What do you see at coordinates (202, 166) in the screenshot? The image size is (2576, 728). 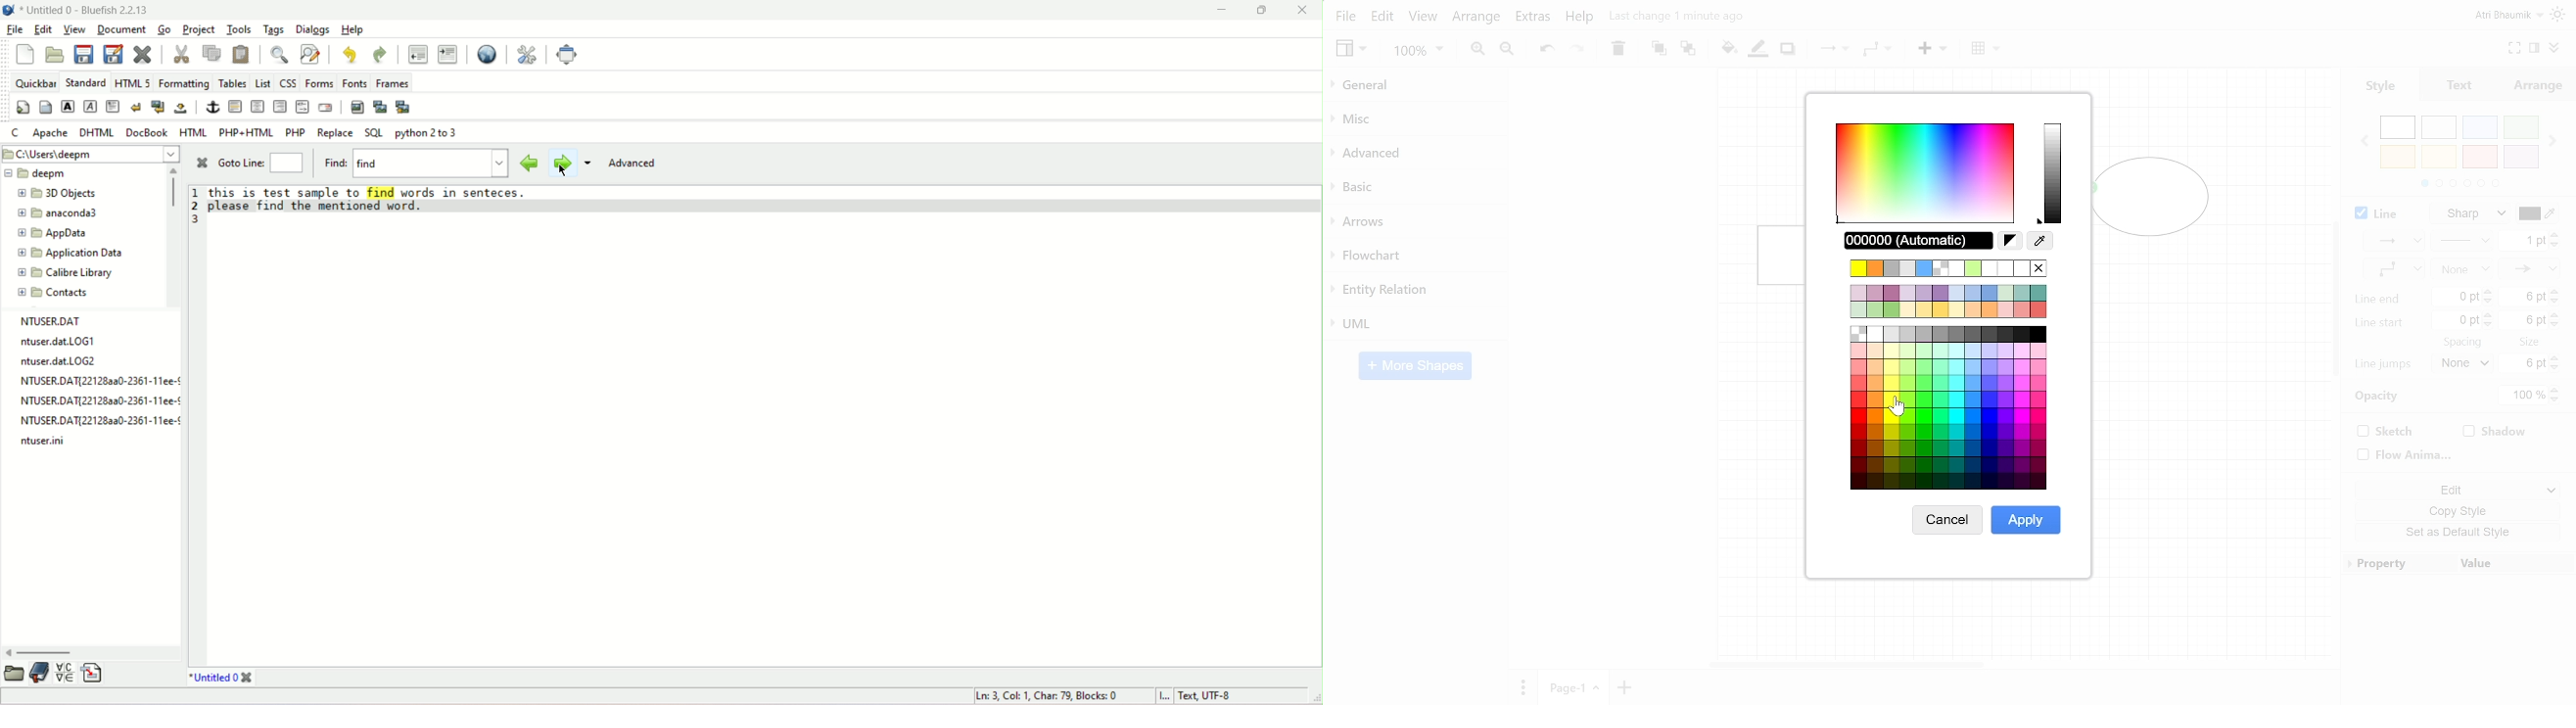 I see `close` at bounding box center [202, 166].